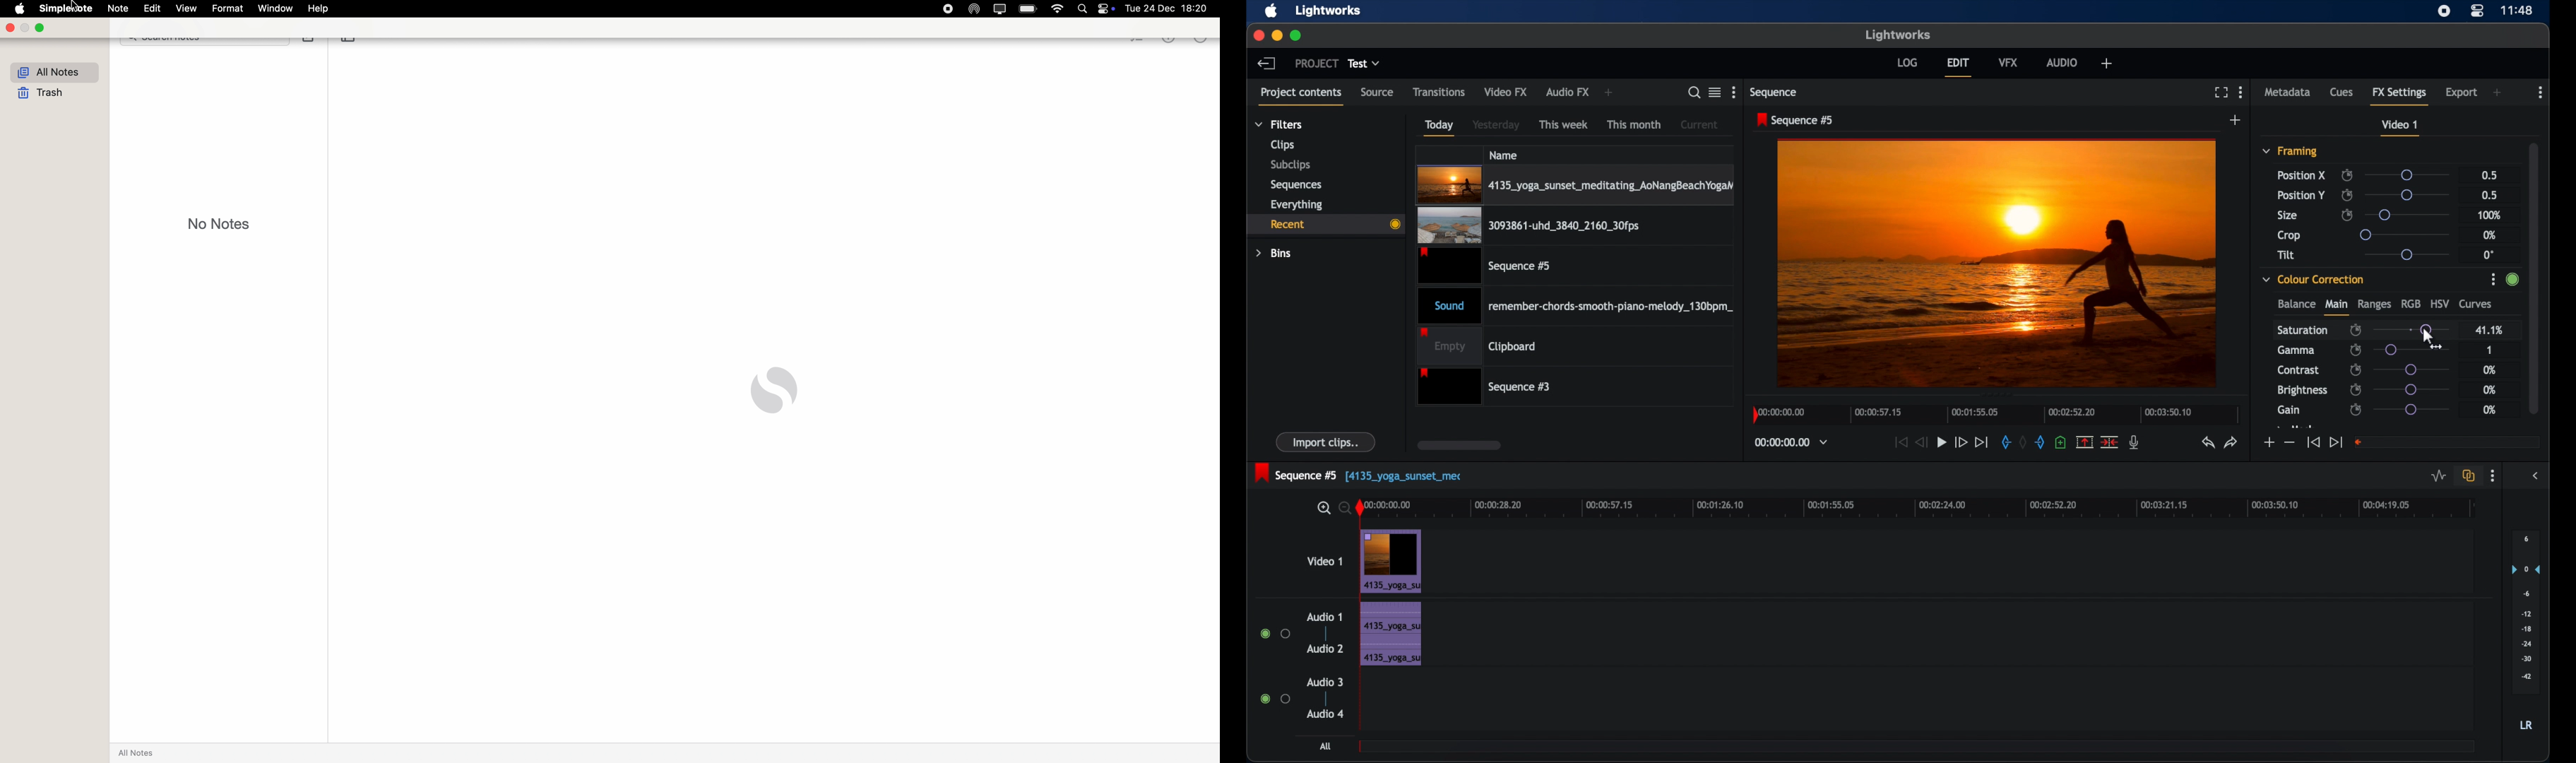 The width and height of the screenshot is (2576, 784). I want to click on crop, so click(2289, 235).